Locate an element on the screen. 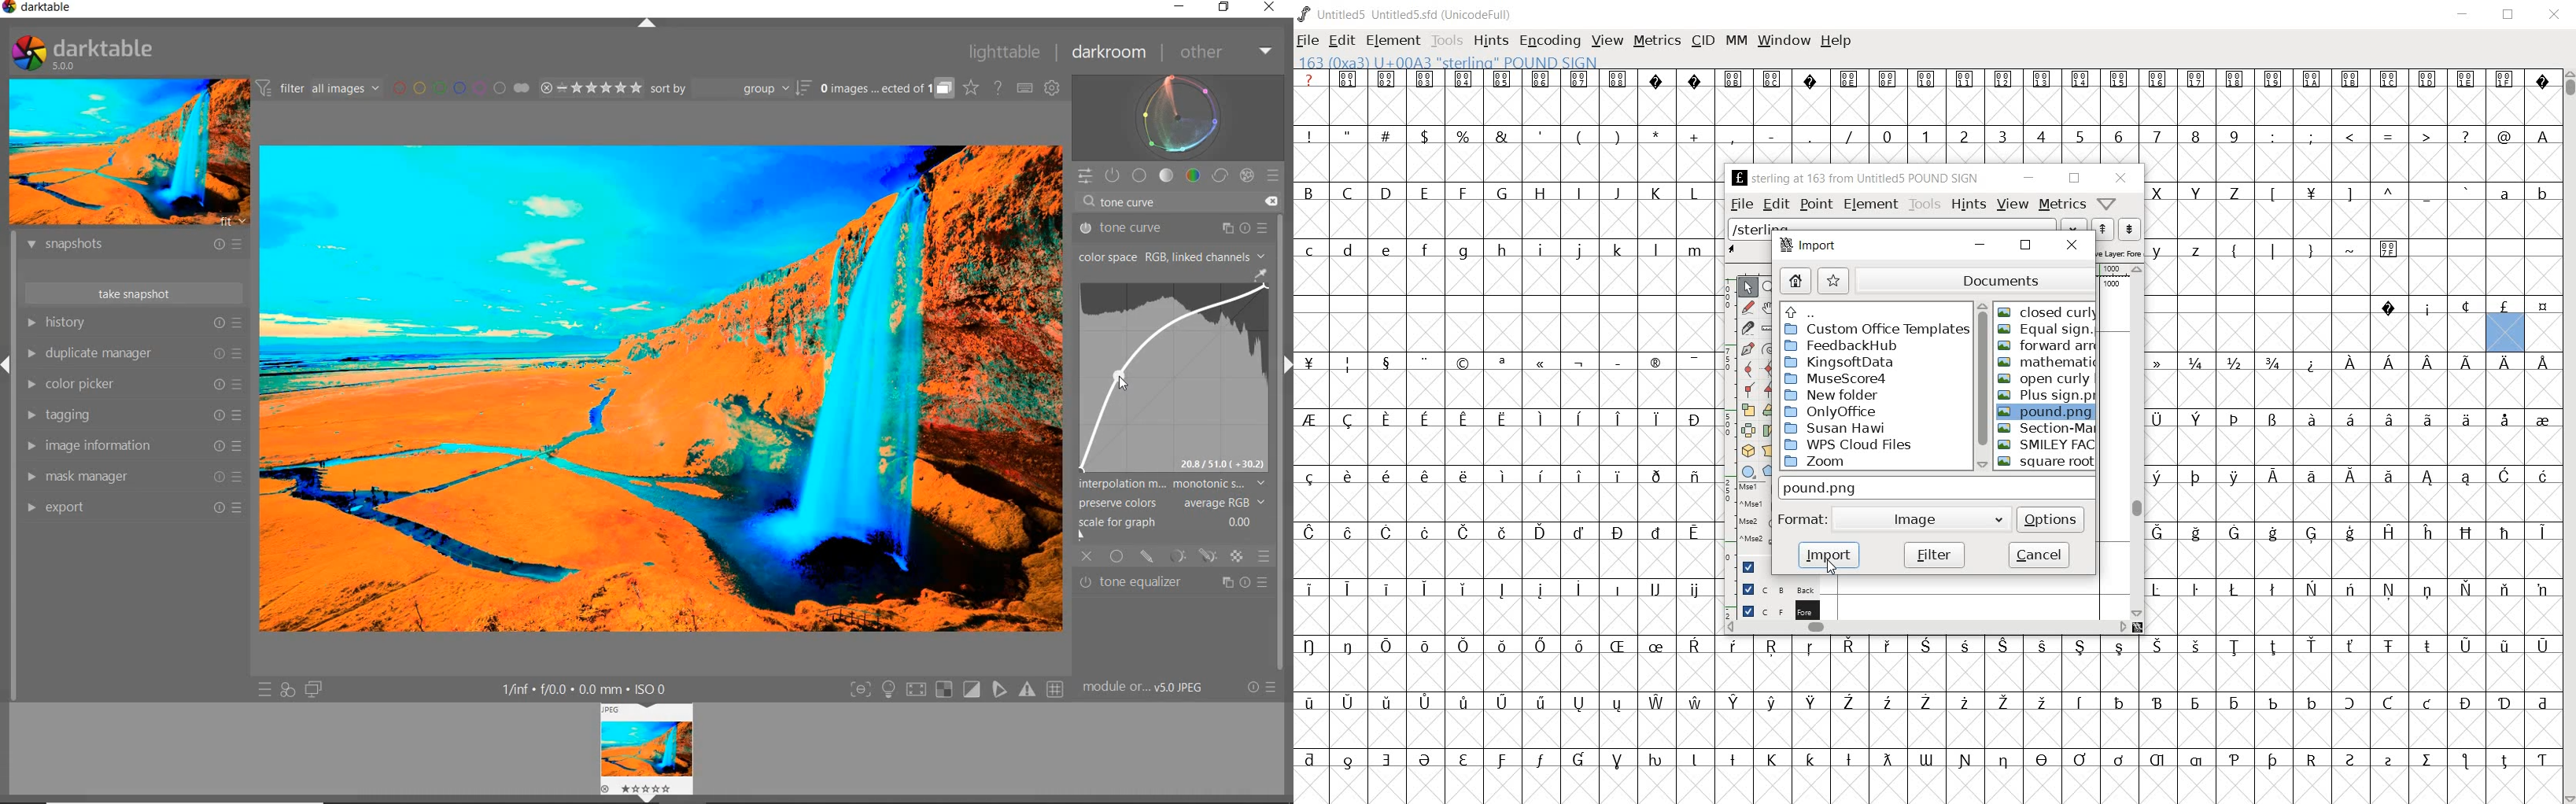 Image resolution: width=2576 pixels, height=812 pixels. closed curl is located at coordinates (2046, 312).